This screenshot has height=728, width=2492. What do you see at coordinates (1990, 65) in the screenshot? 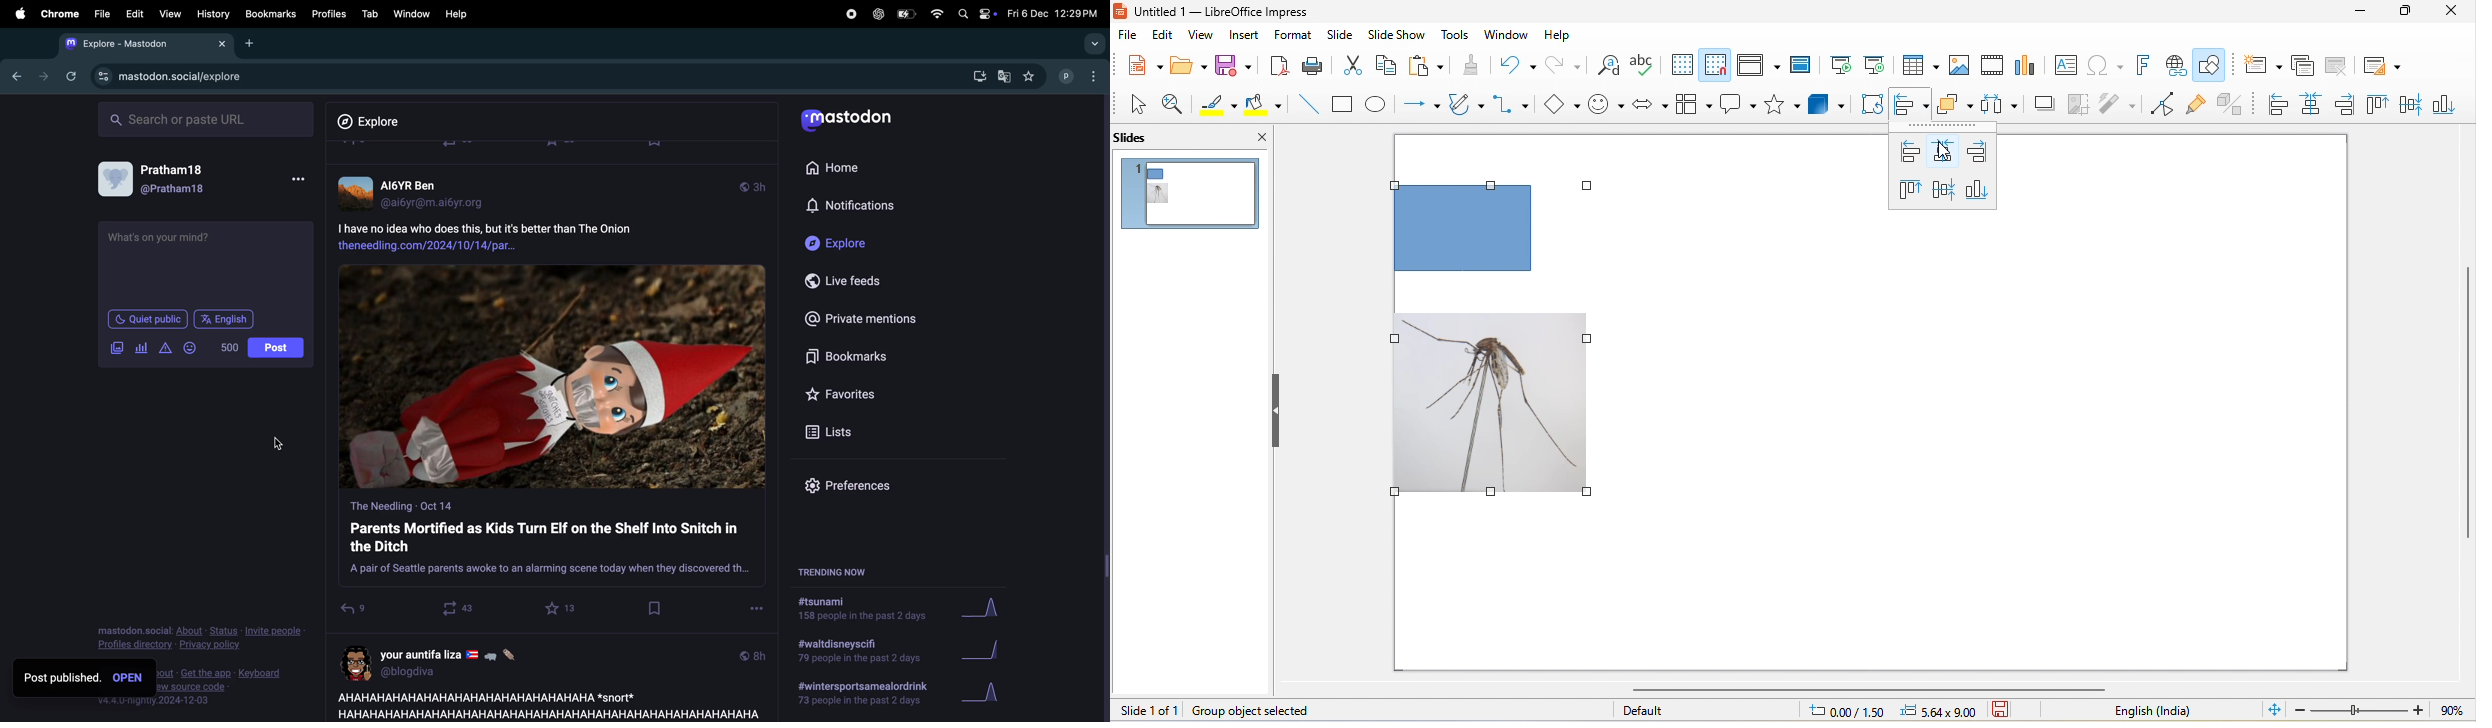
I see `video` at bounding box center [1990, 65].